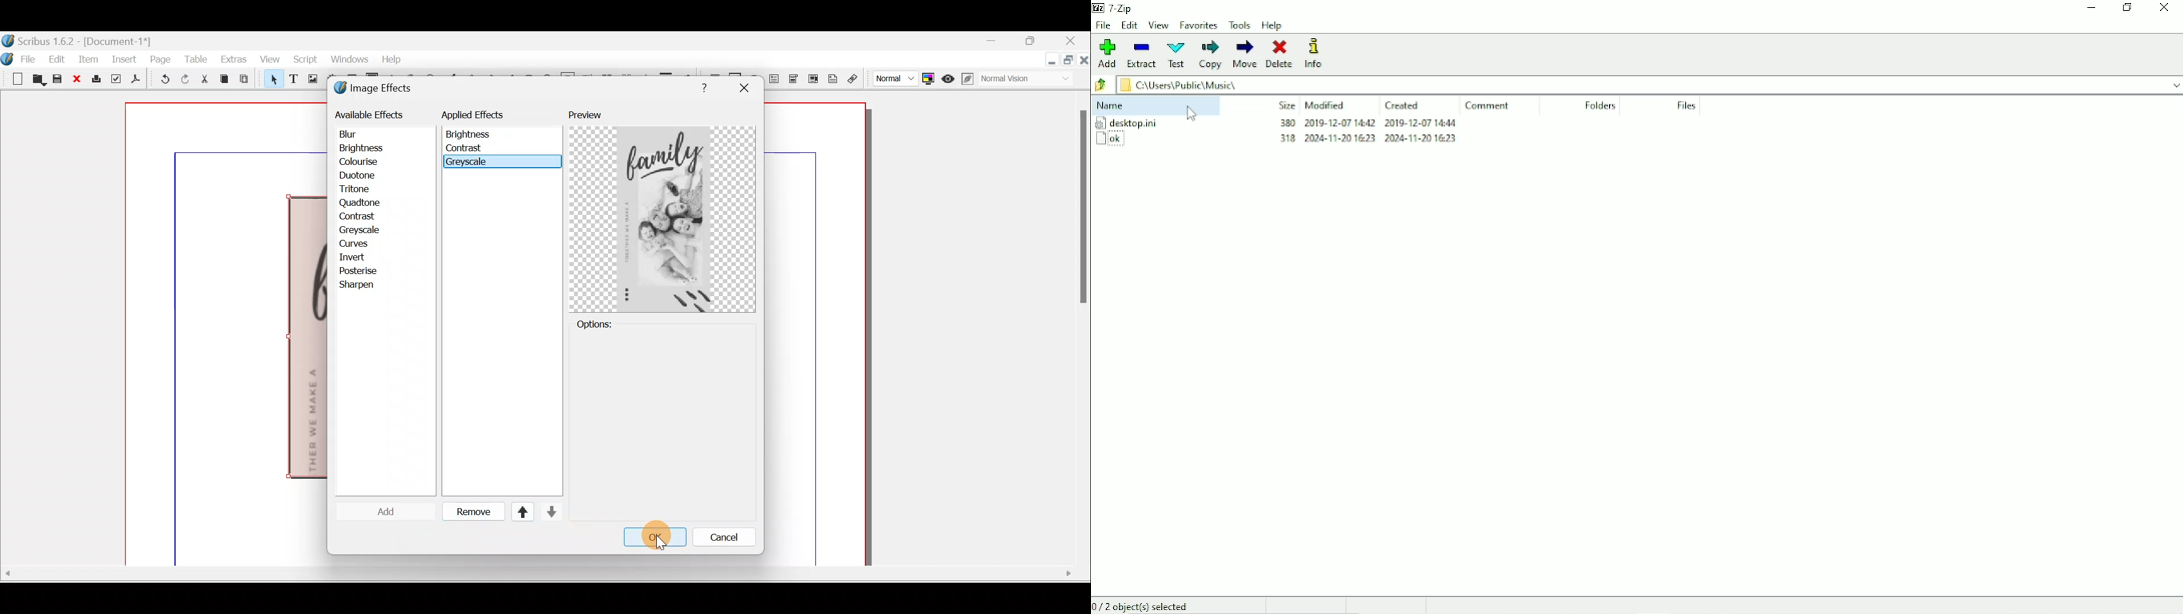 This screenshot has height=616, width=2184. Describe the element at coordinates (704, 86) in the screenshot. I see `Help` at that location.